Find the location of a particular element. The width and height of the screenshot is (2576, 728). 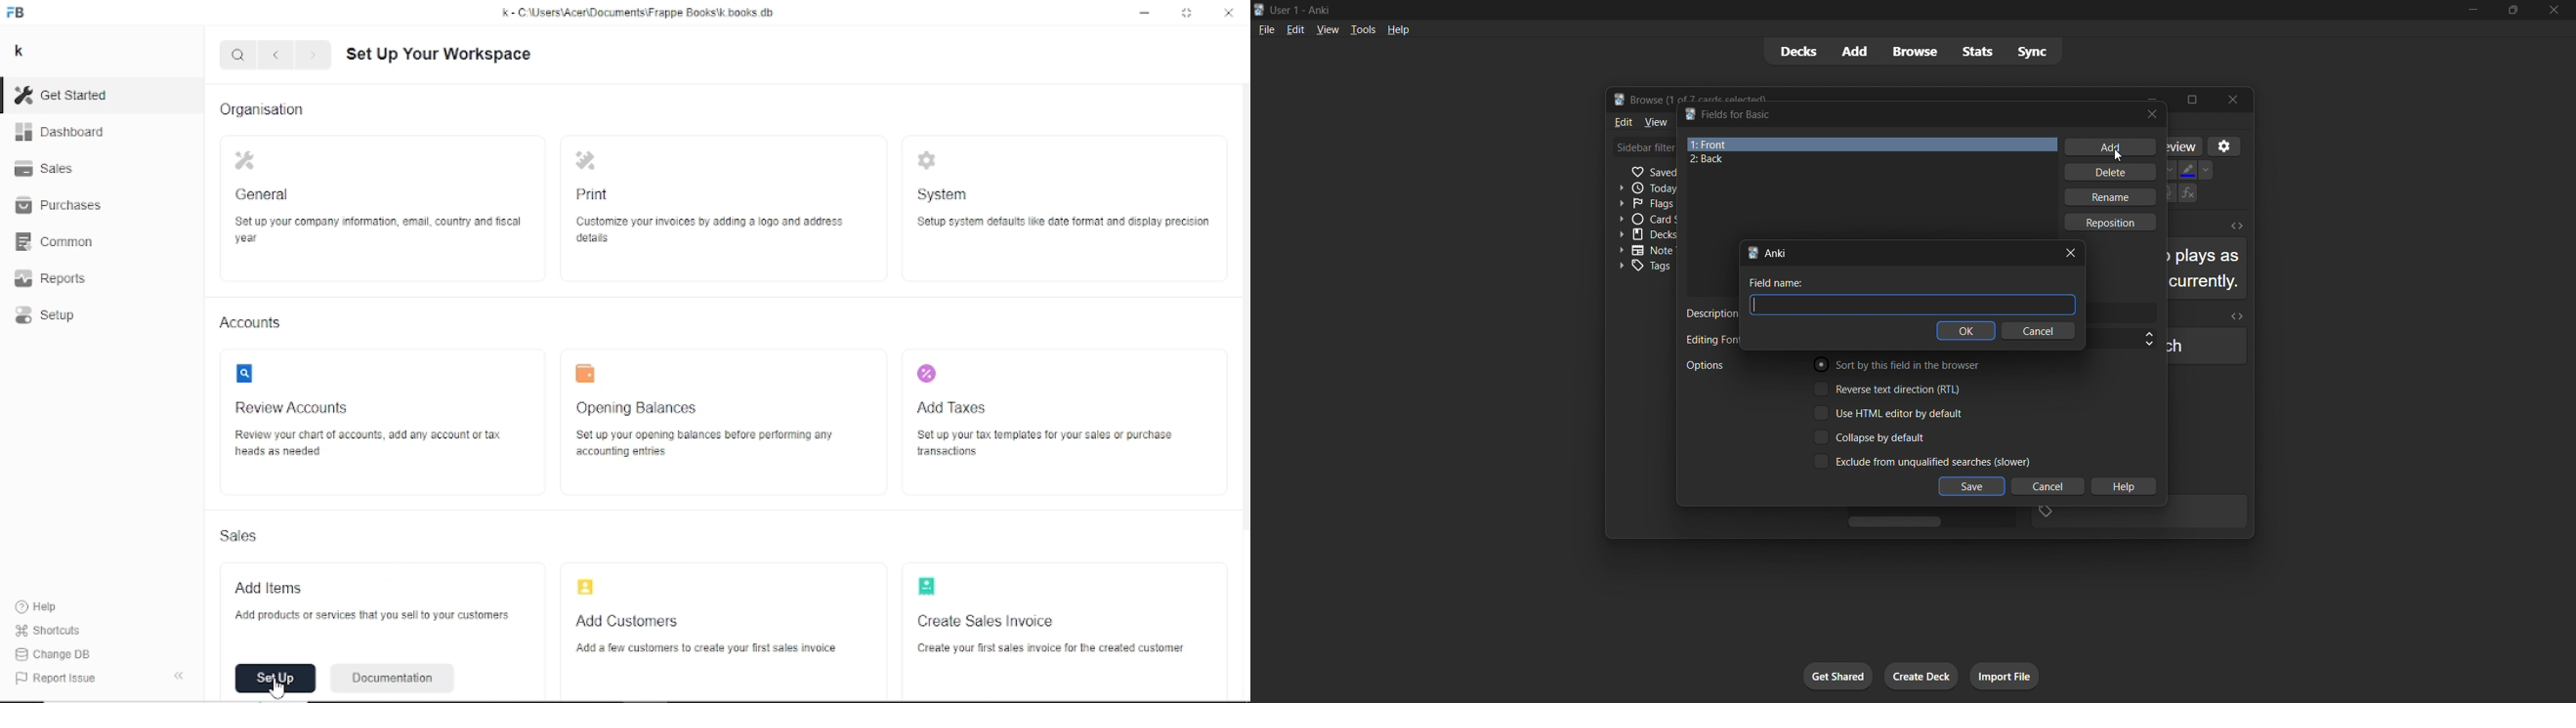

edit is located at coordinates (1293, 28).